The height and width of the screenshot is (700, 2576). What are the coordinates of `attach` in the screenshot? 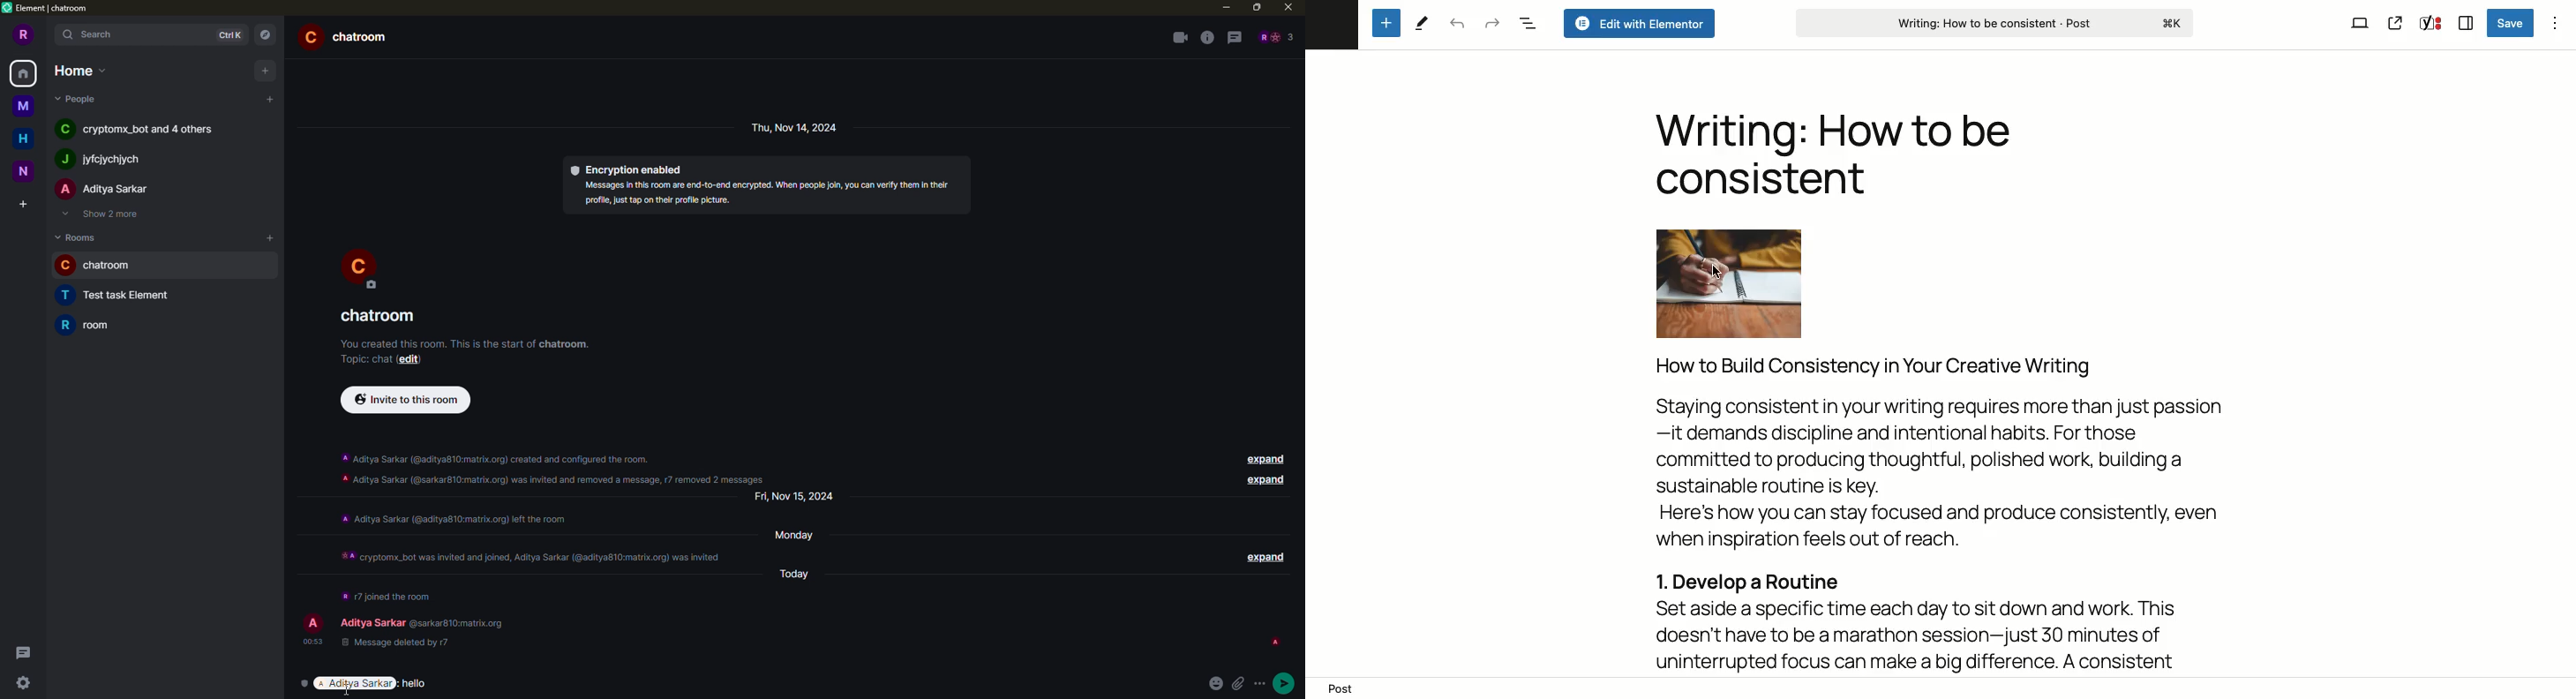 It's located at (1242, 684).